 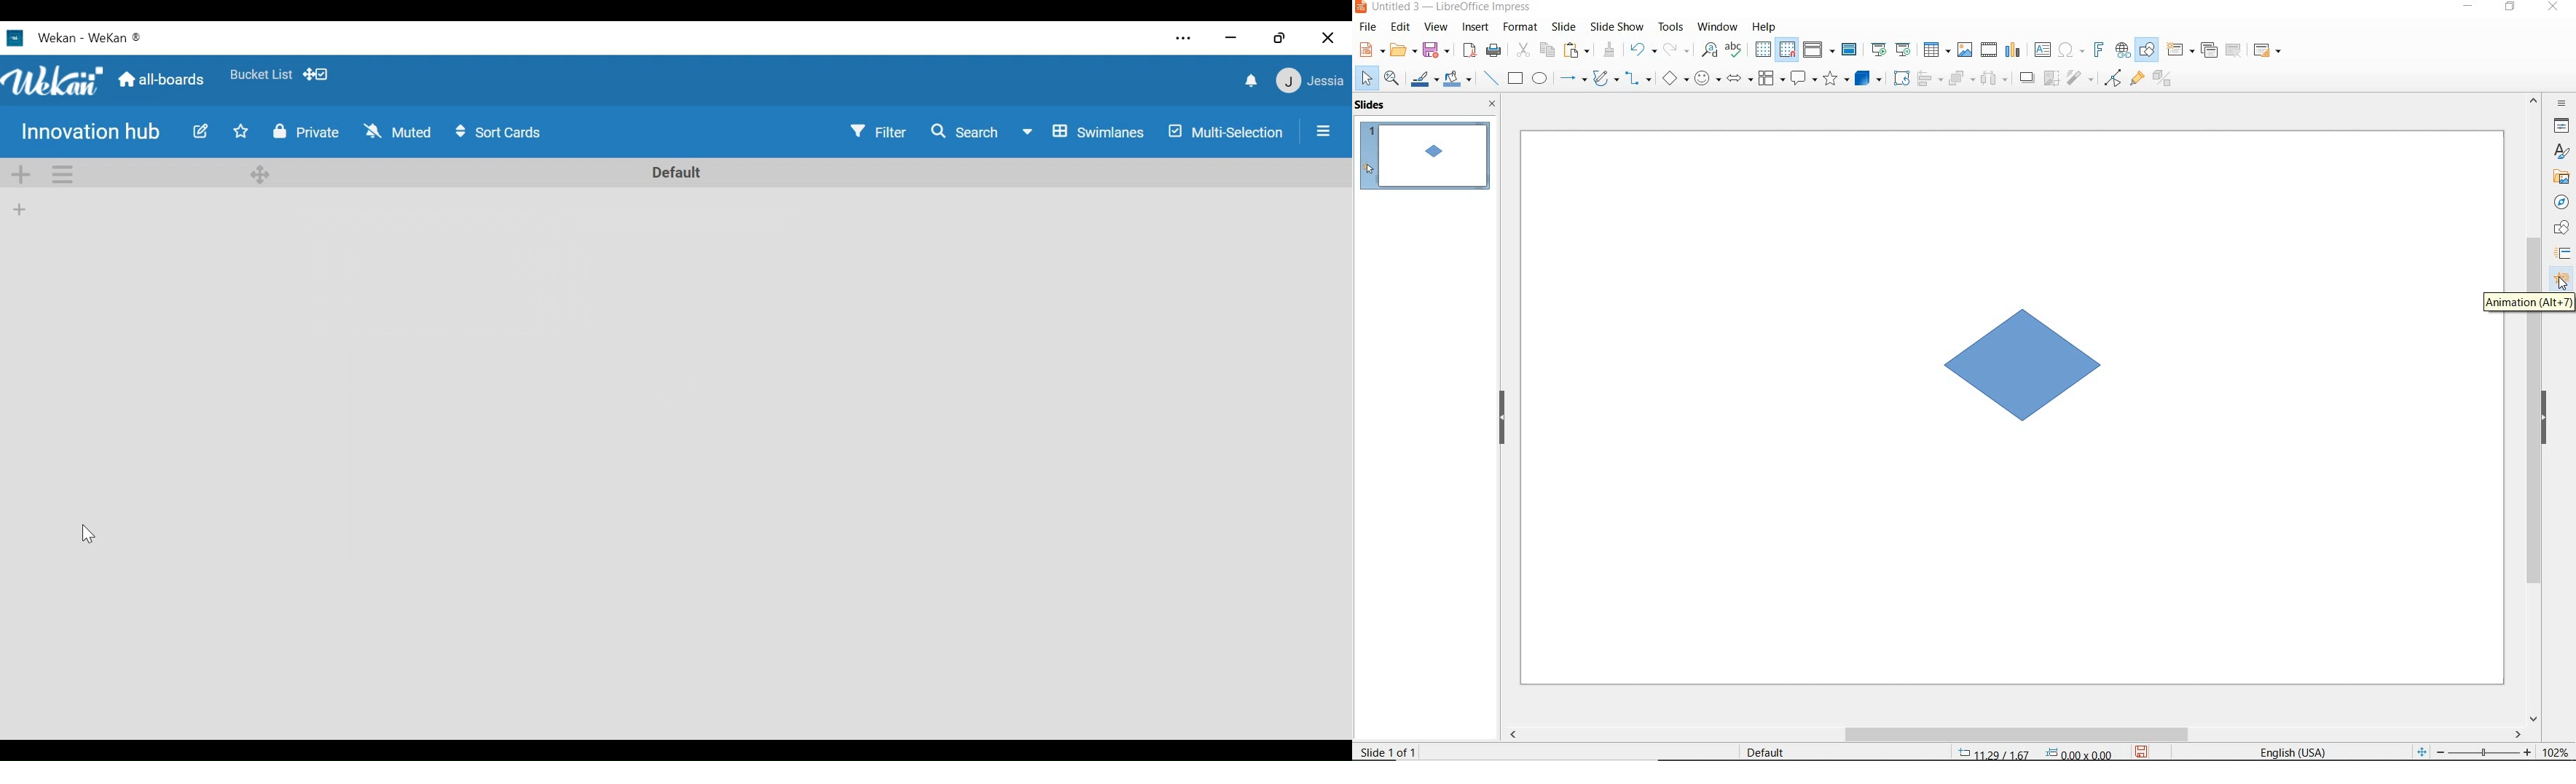 What do you see at coordinates (1804, 78) in the screenshot?
I see `callout shapes` at bounding box center [1804, 78].